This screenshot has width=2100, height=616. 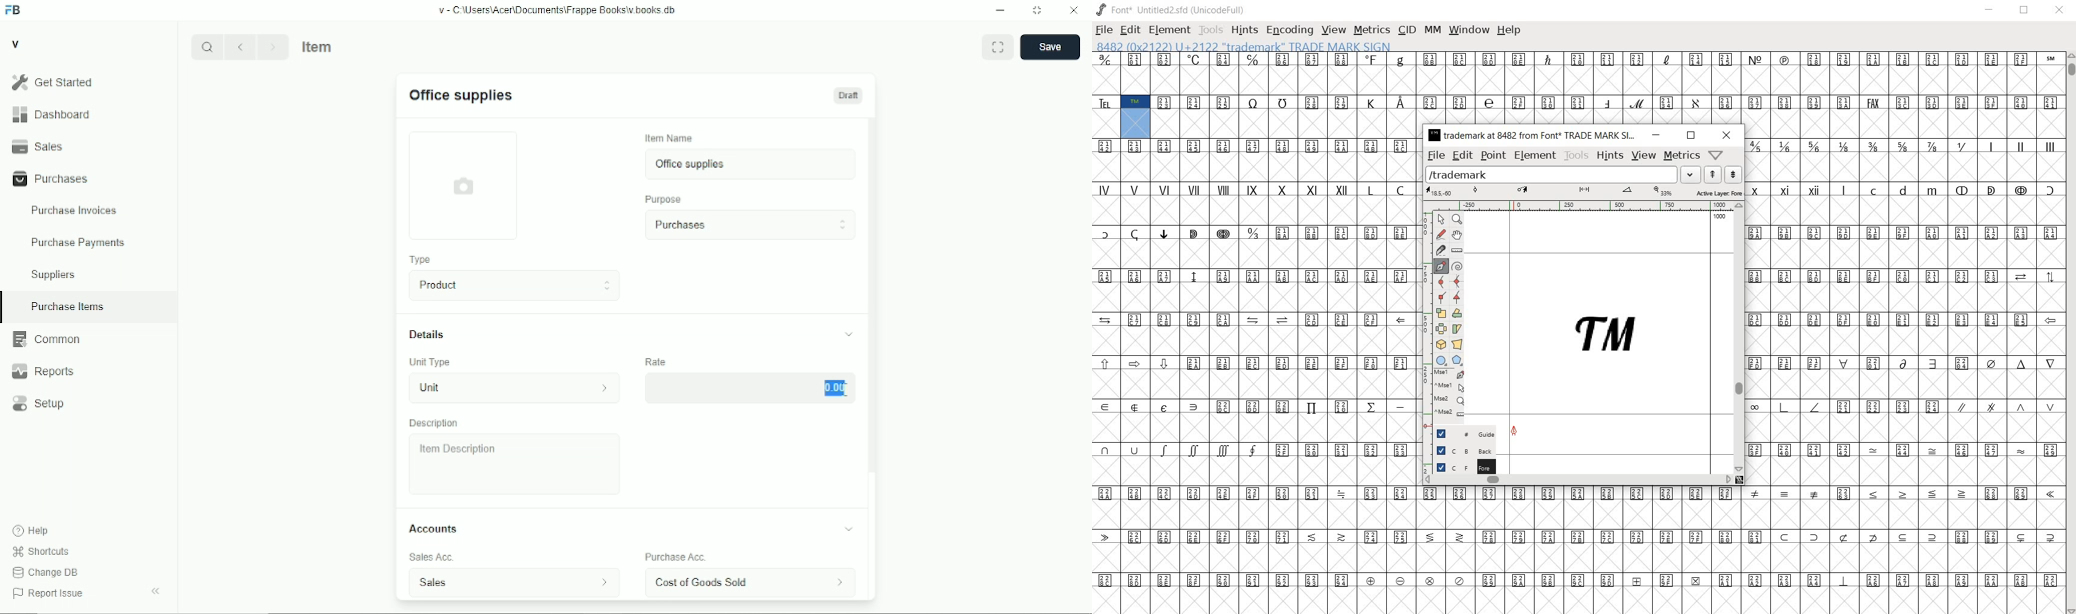 What do you see at coordinates (239, 46) in the screenshot?
I see `Back` at bounding box center [239, 46].